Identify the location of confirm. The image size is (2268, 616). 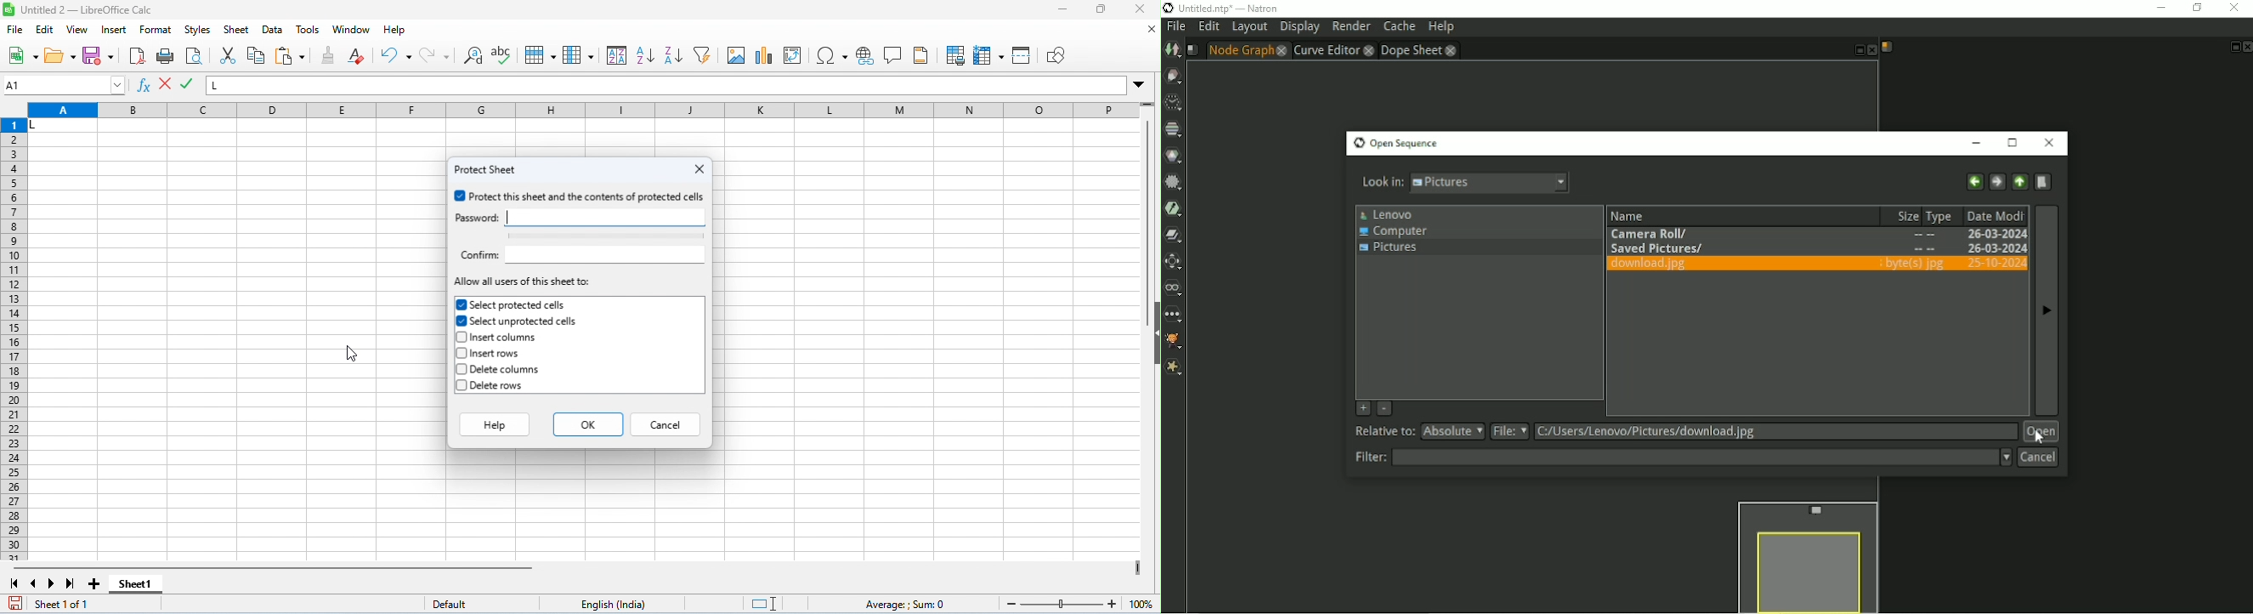
(478, 255).